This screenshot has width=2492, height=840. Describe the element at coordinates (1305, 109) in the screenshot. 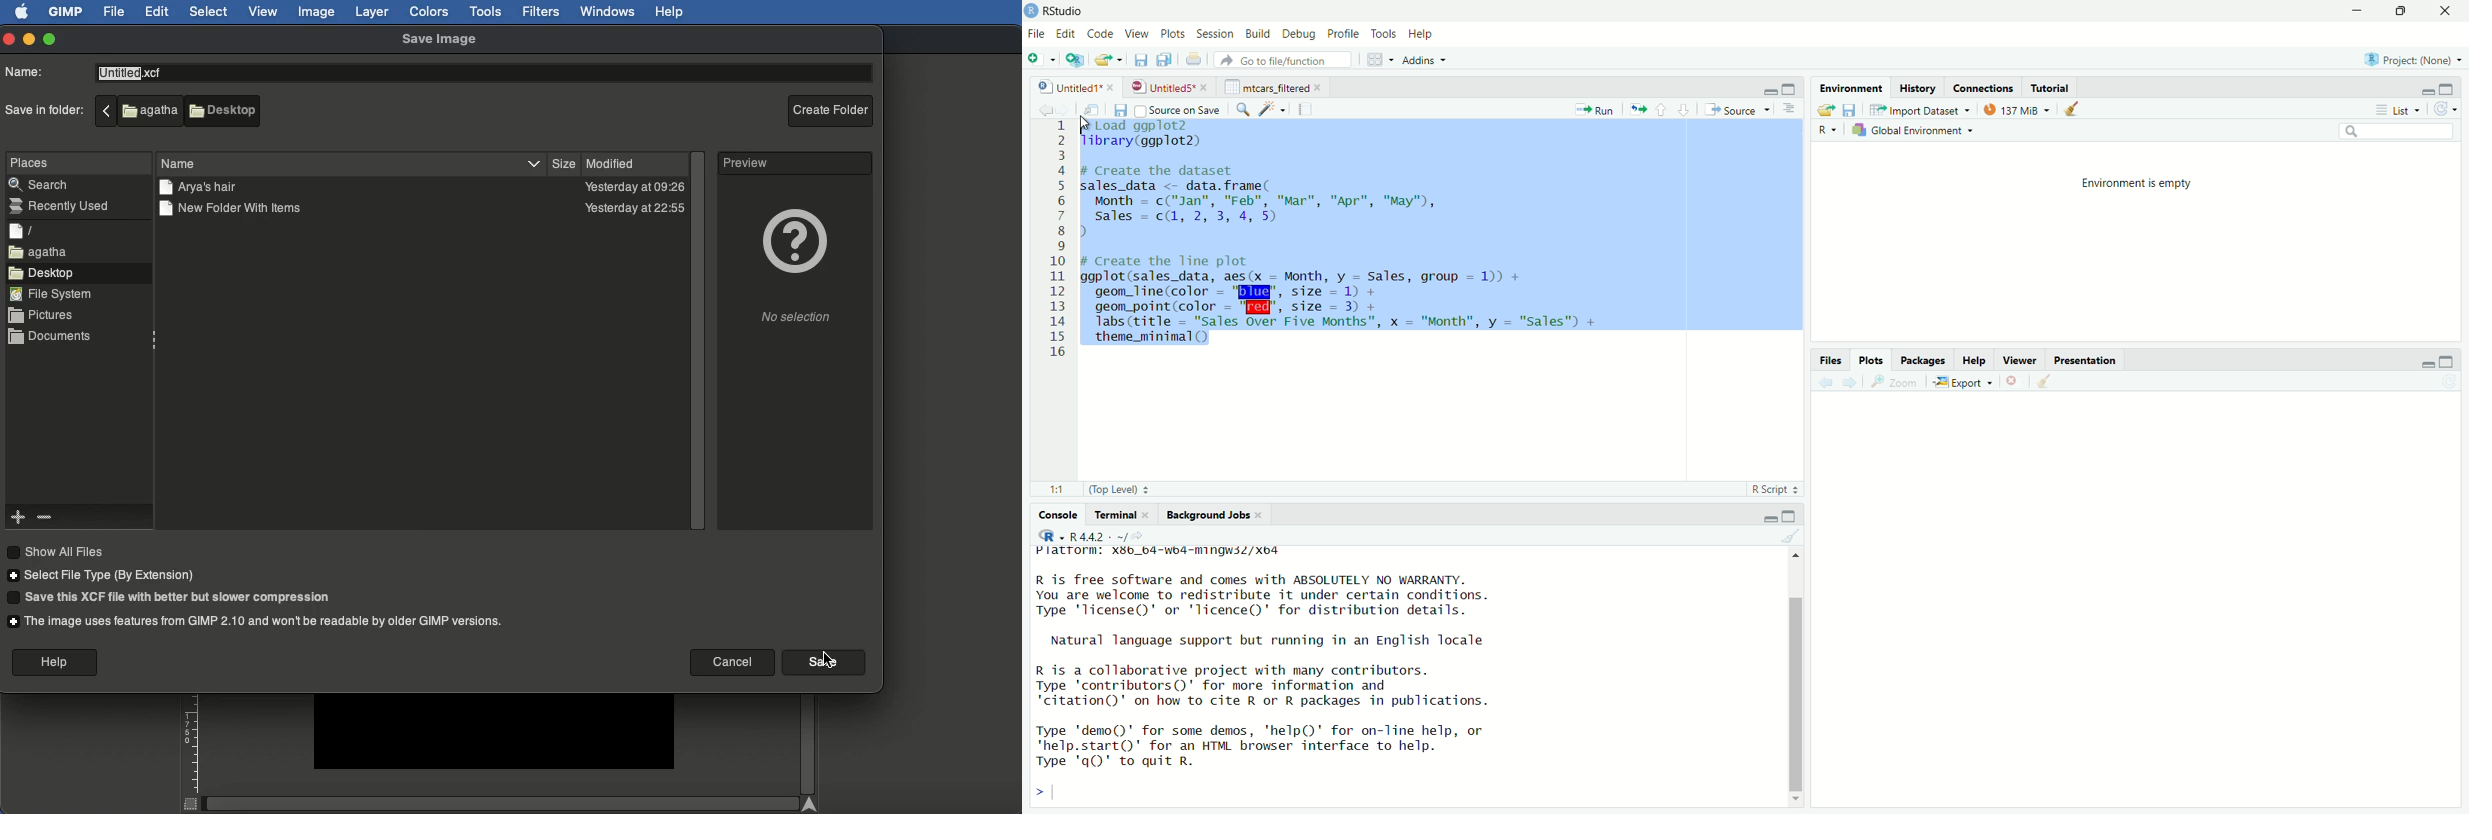

I see `compile reports` at that location.